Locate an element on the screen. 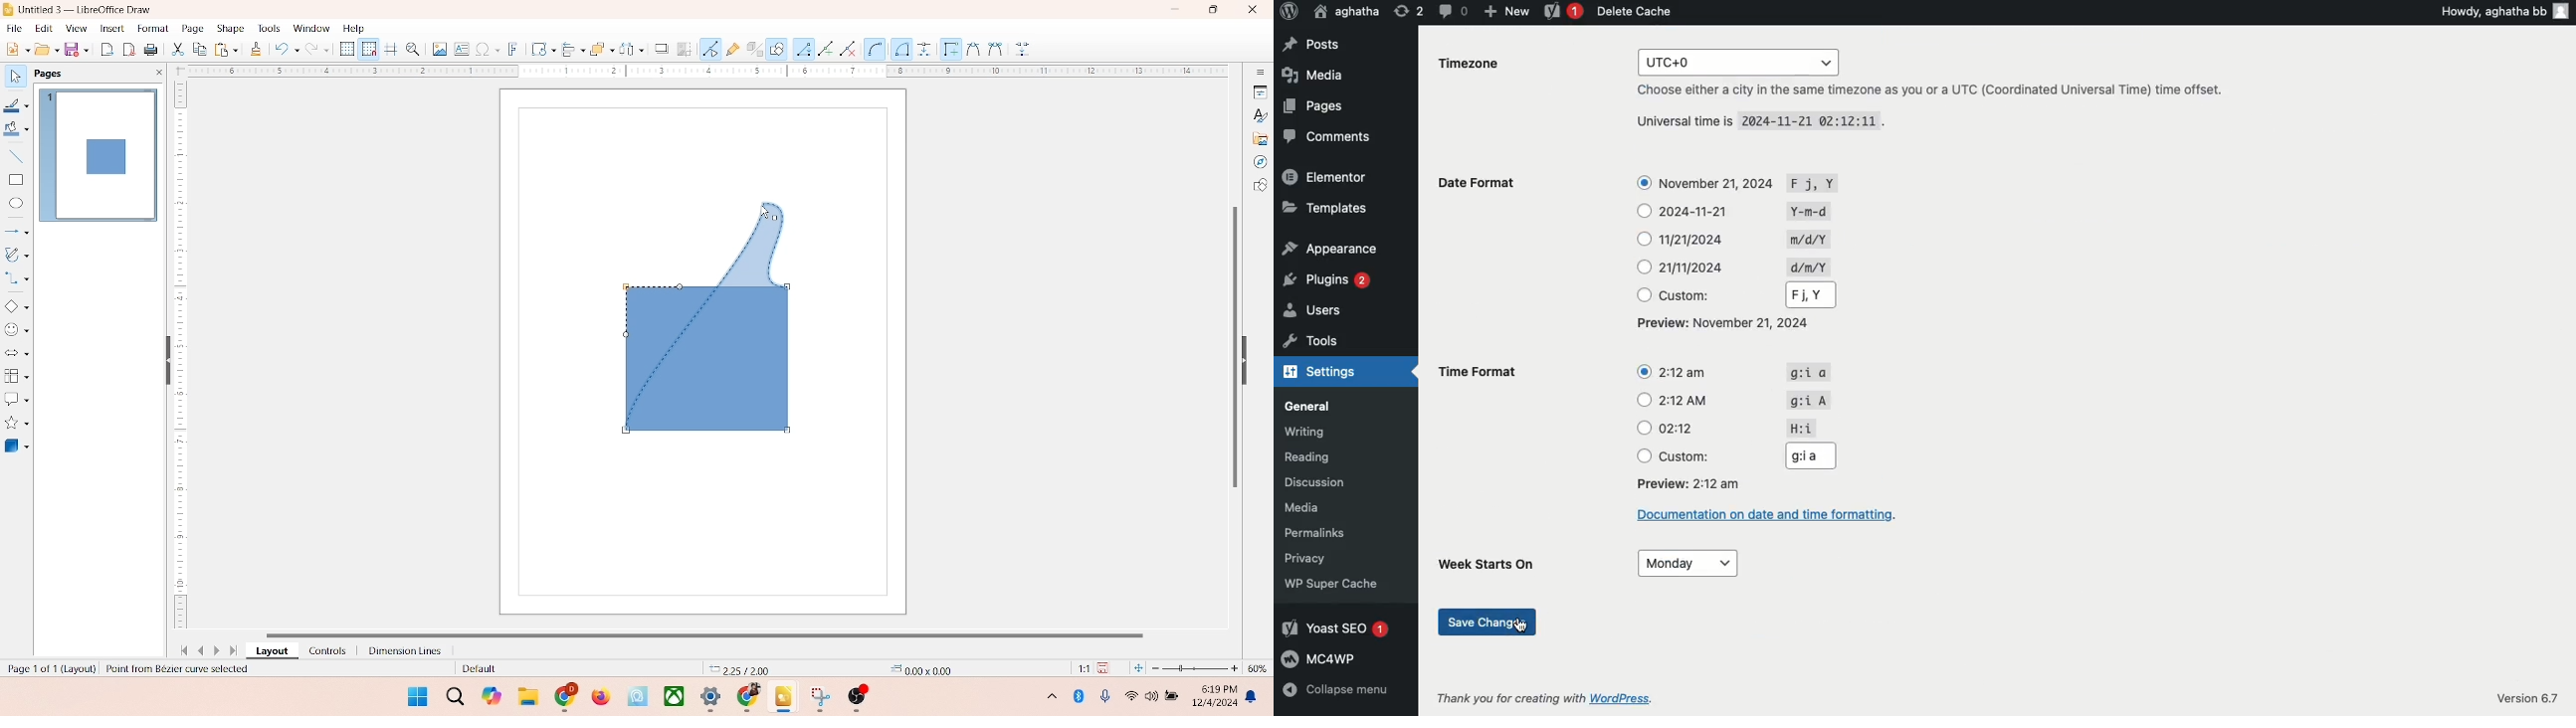 This screenshot has width=2576, height=728. Comment is located at coordinates (1450, 11).